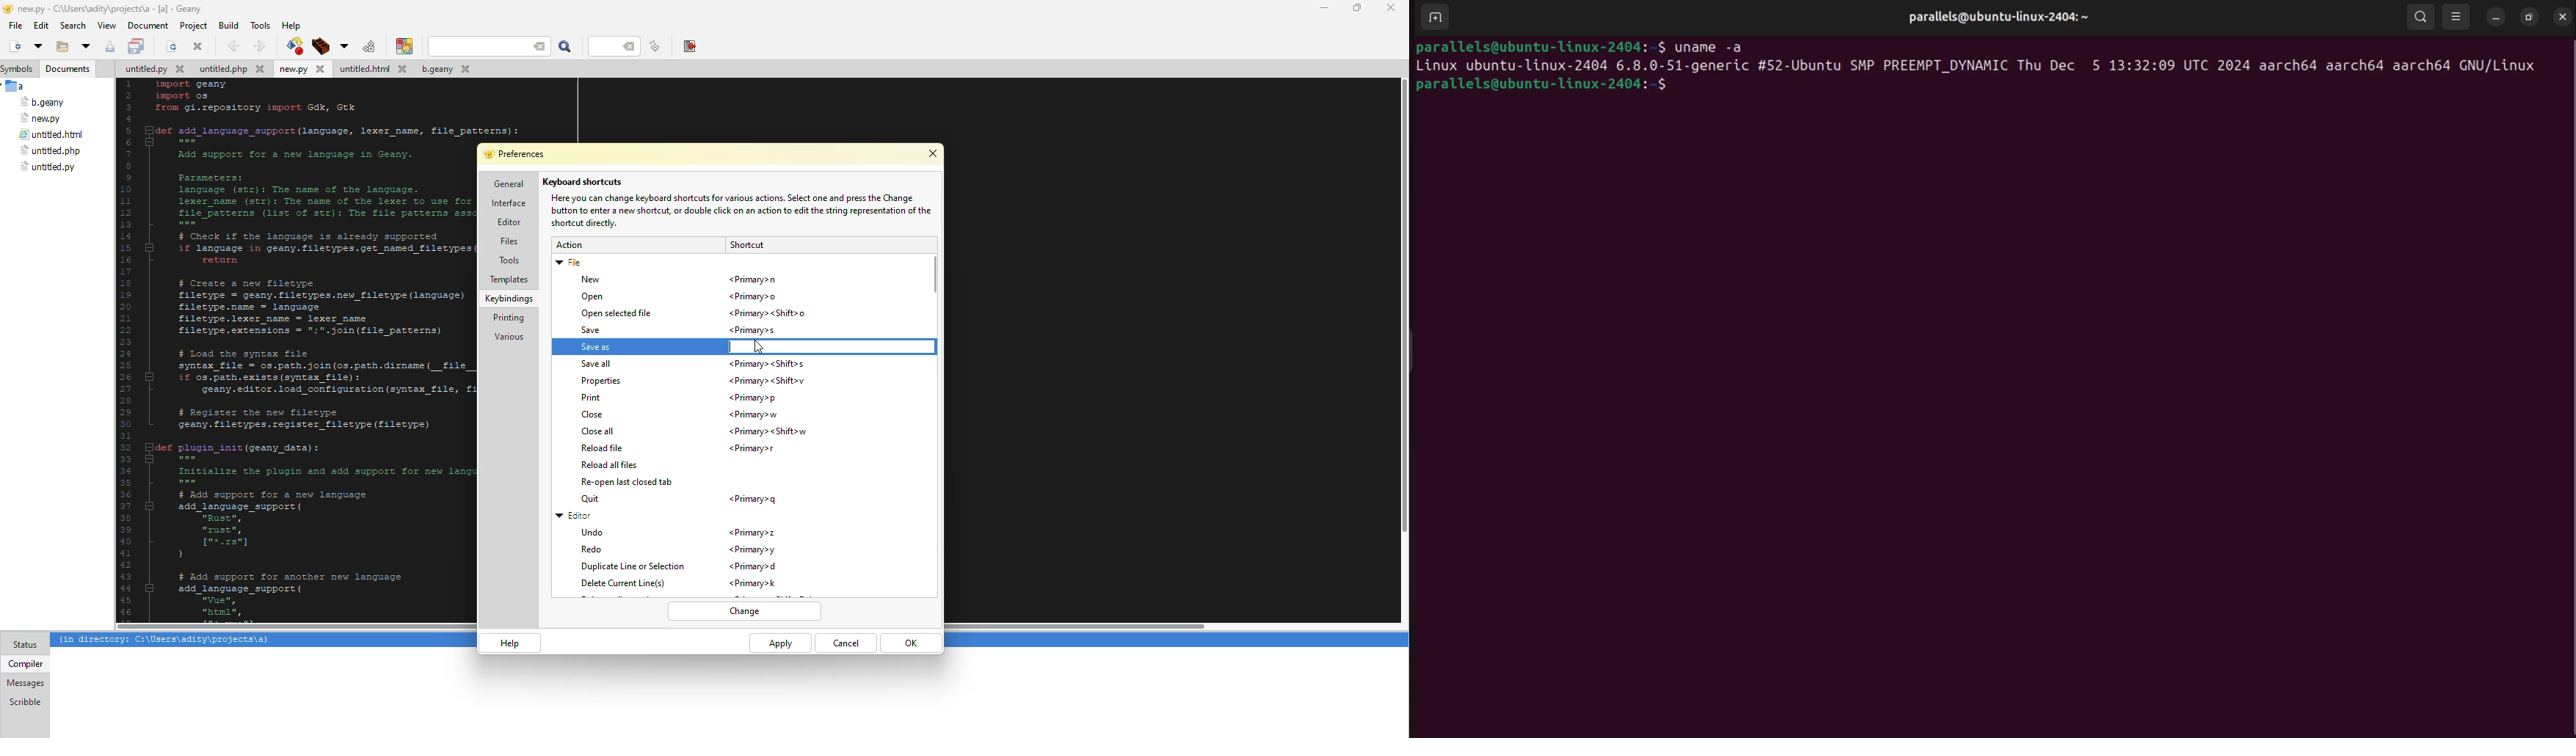  What do you see at coordinates (24, 663) in the screenshot?
I see `compiler` at bounding box center [24, 663].